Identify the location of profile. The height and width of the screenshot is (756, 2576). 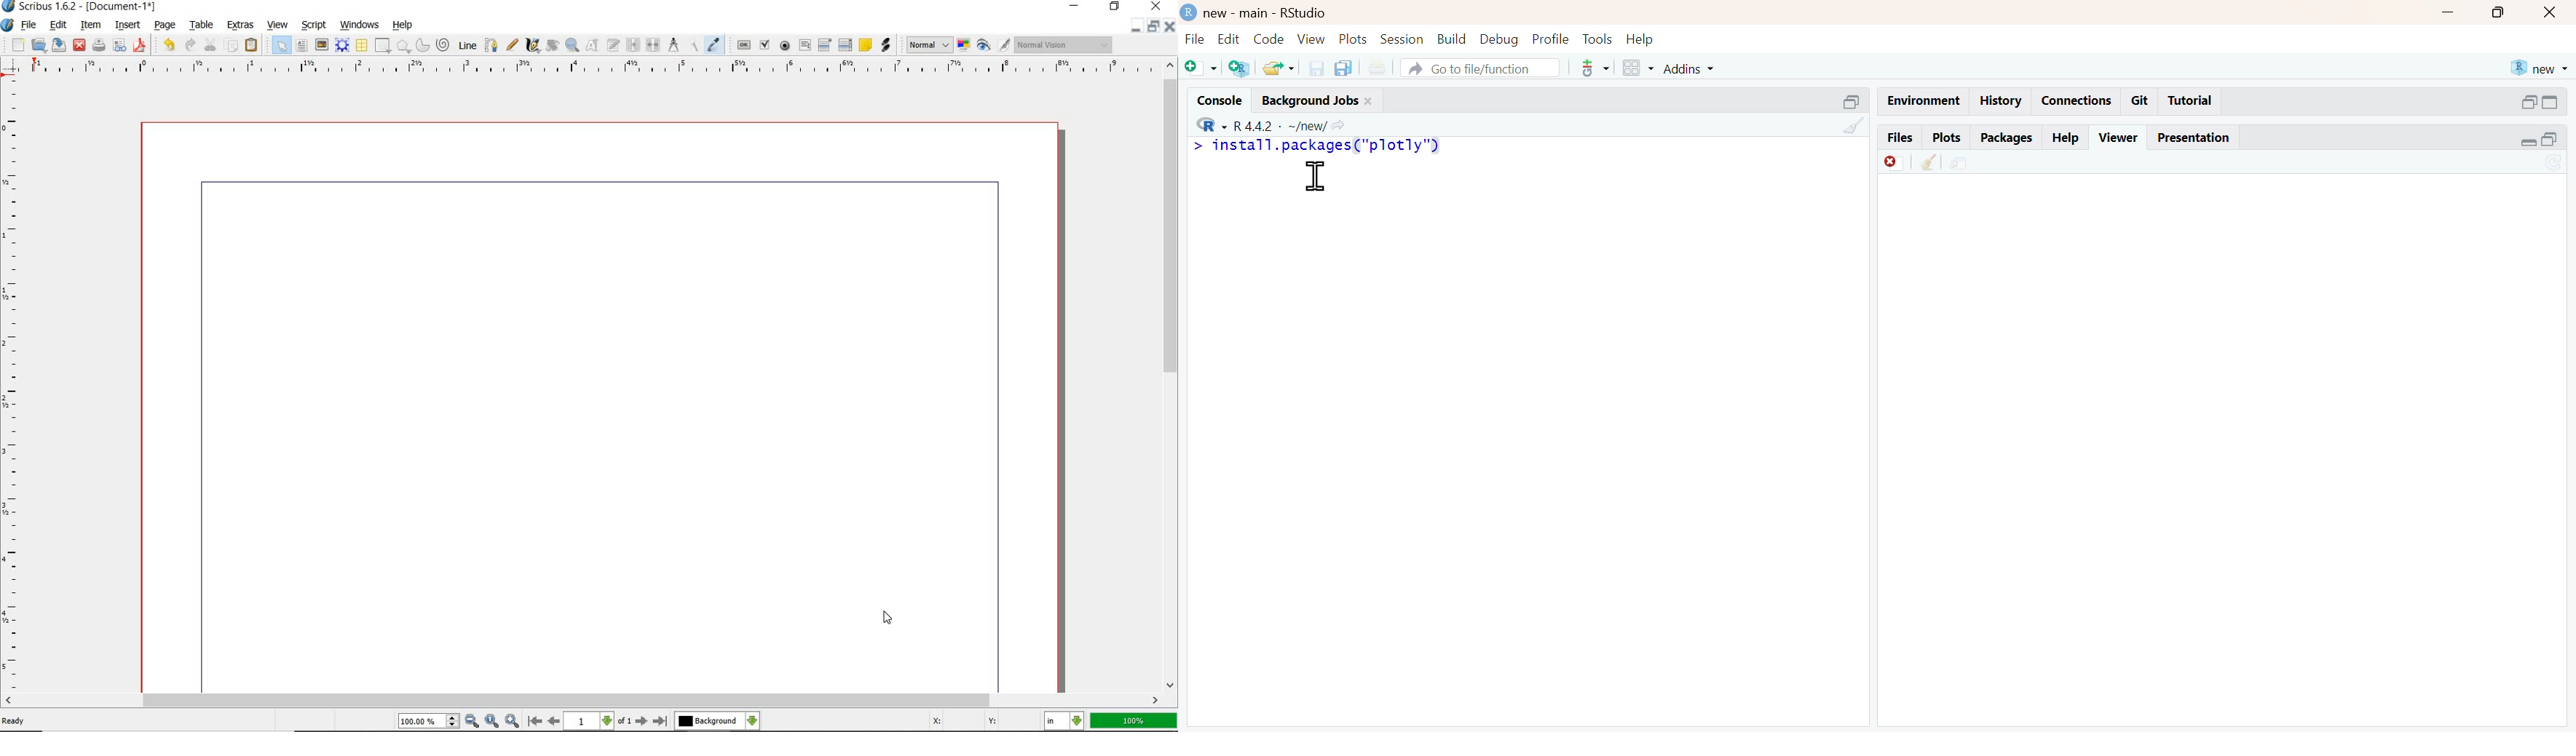
(1549, 38).